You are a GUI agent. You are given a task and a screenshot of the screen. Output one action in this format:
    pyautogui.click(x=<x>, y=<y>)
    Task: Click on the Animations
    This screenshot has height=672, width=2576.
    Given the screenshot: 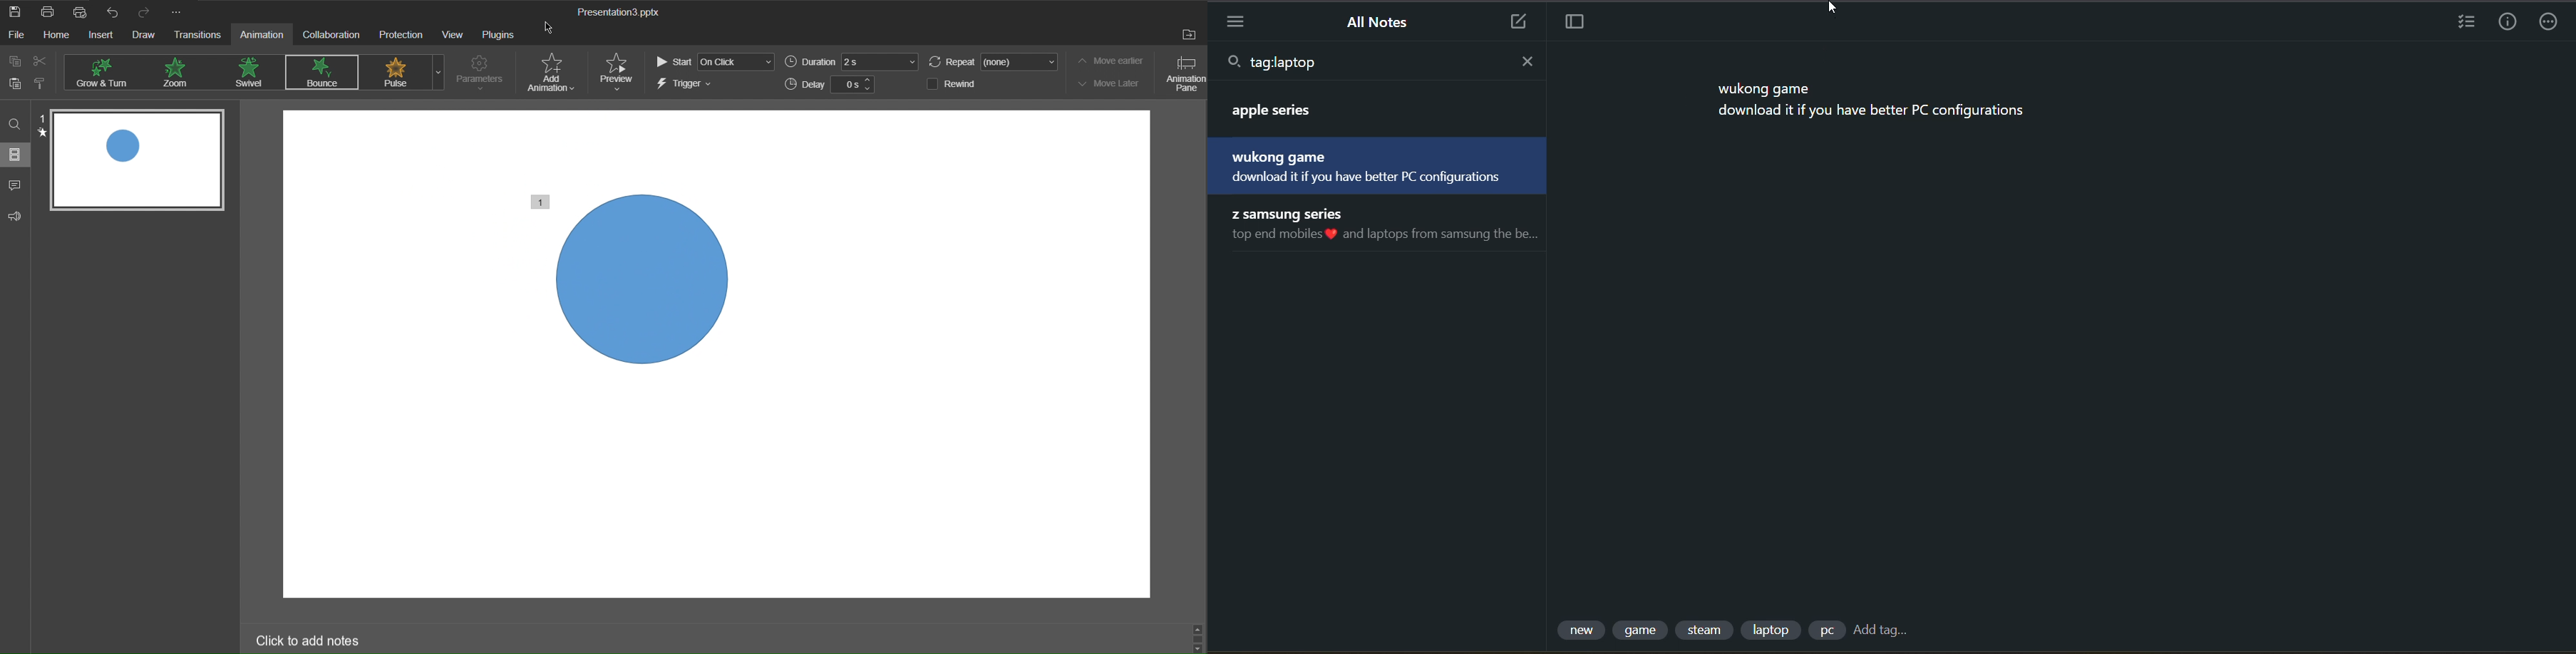 What is the action you would take?
    pyautogui.click(x=397, y=72)
    